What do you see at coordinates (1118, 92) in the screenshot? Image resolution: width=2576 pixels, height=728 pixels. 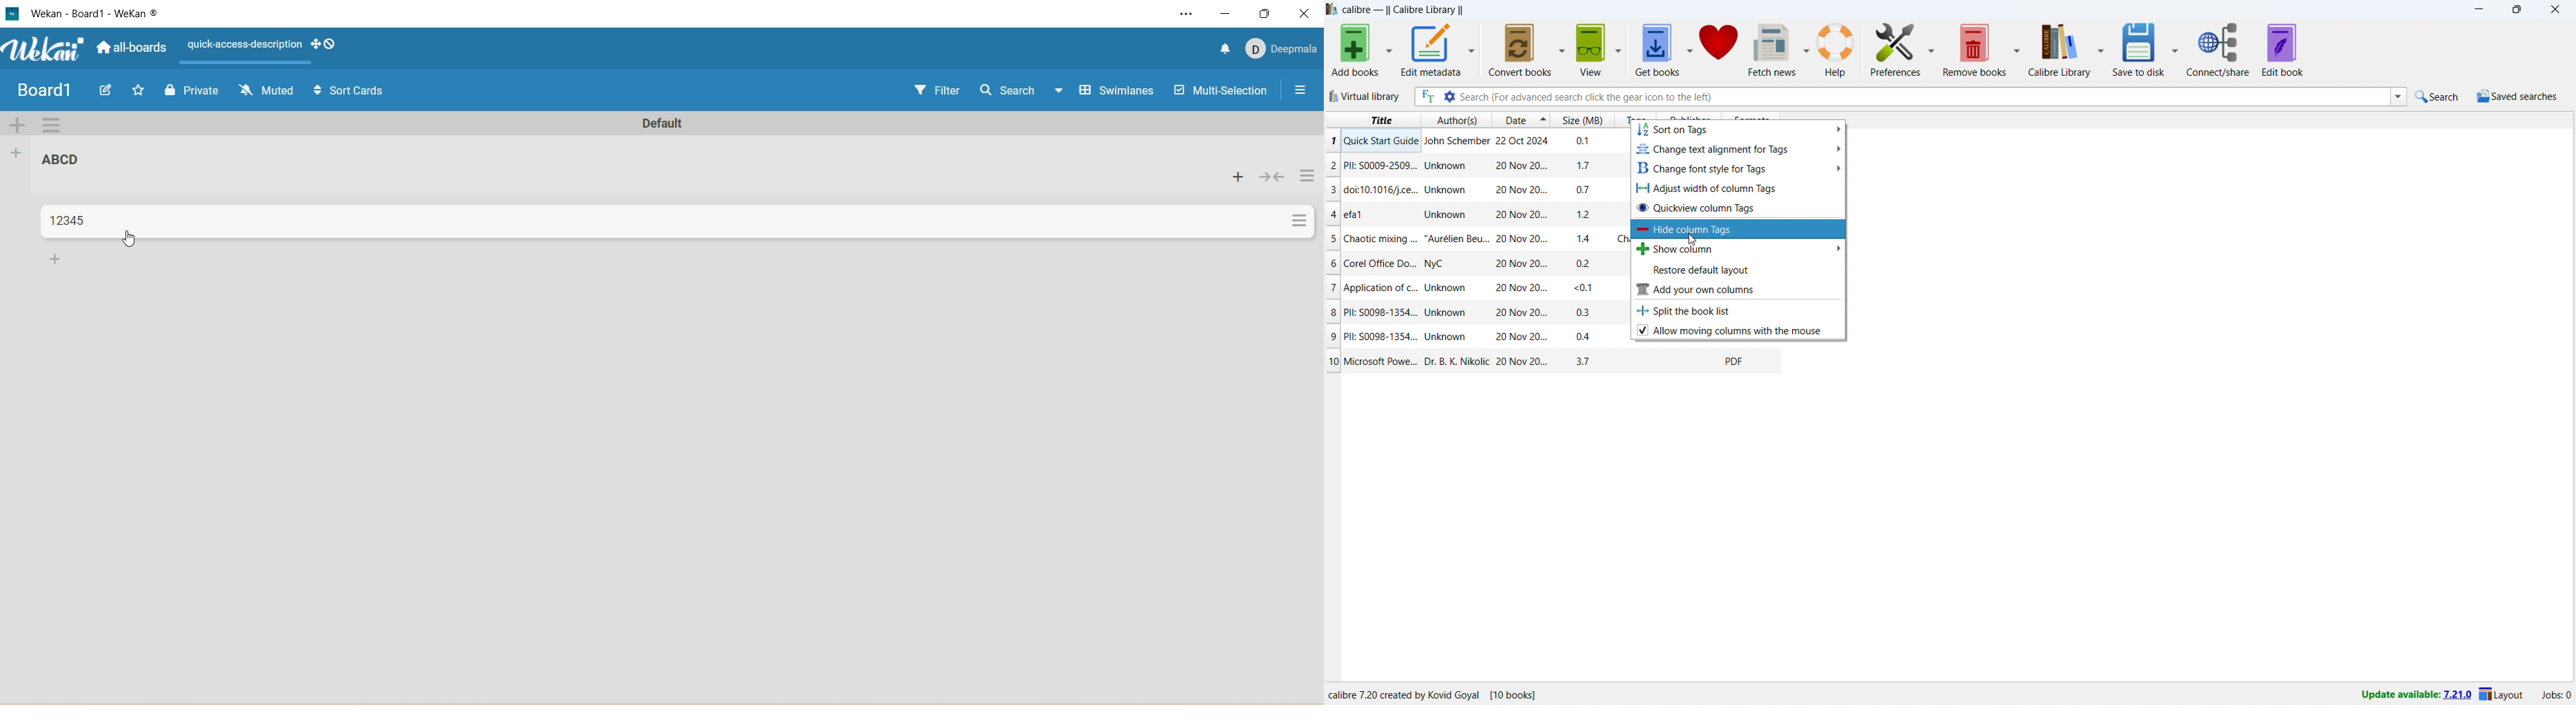 I see `swimlanes` at bounding box center [1118, 92].